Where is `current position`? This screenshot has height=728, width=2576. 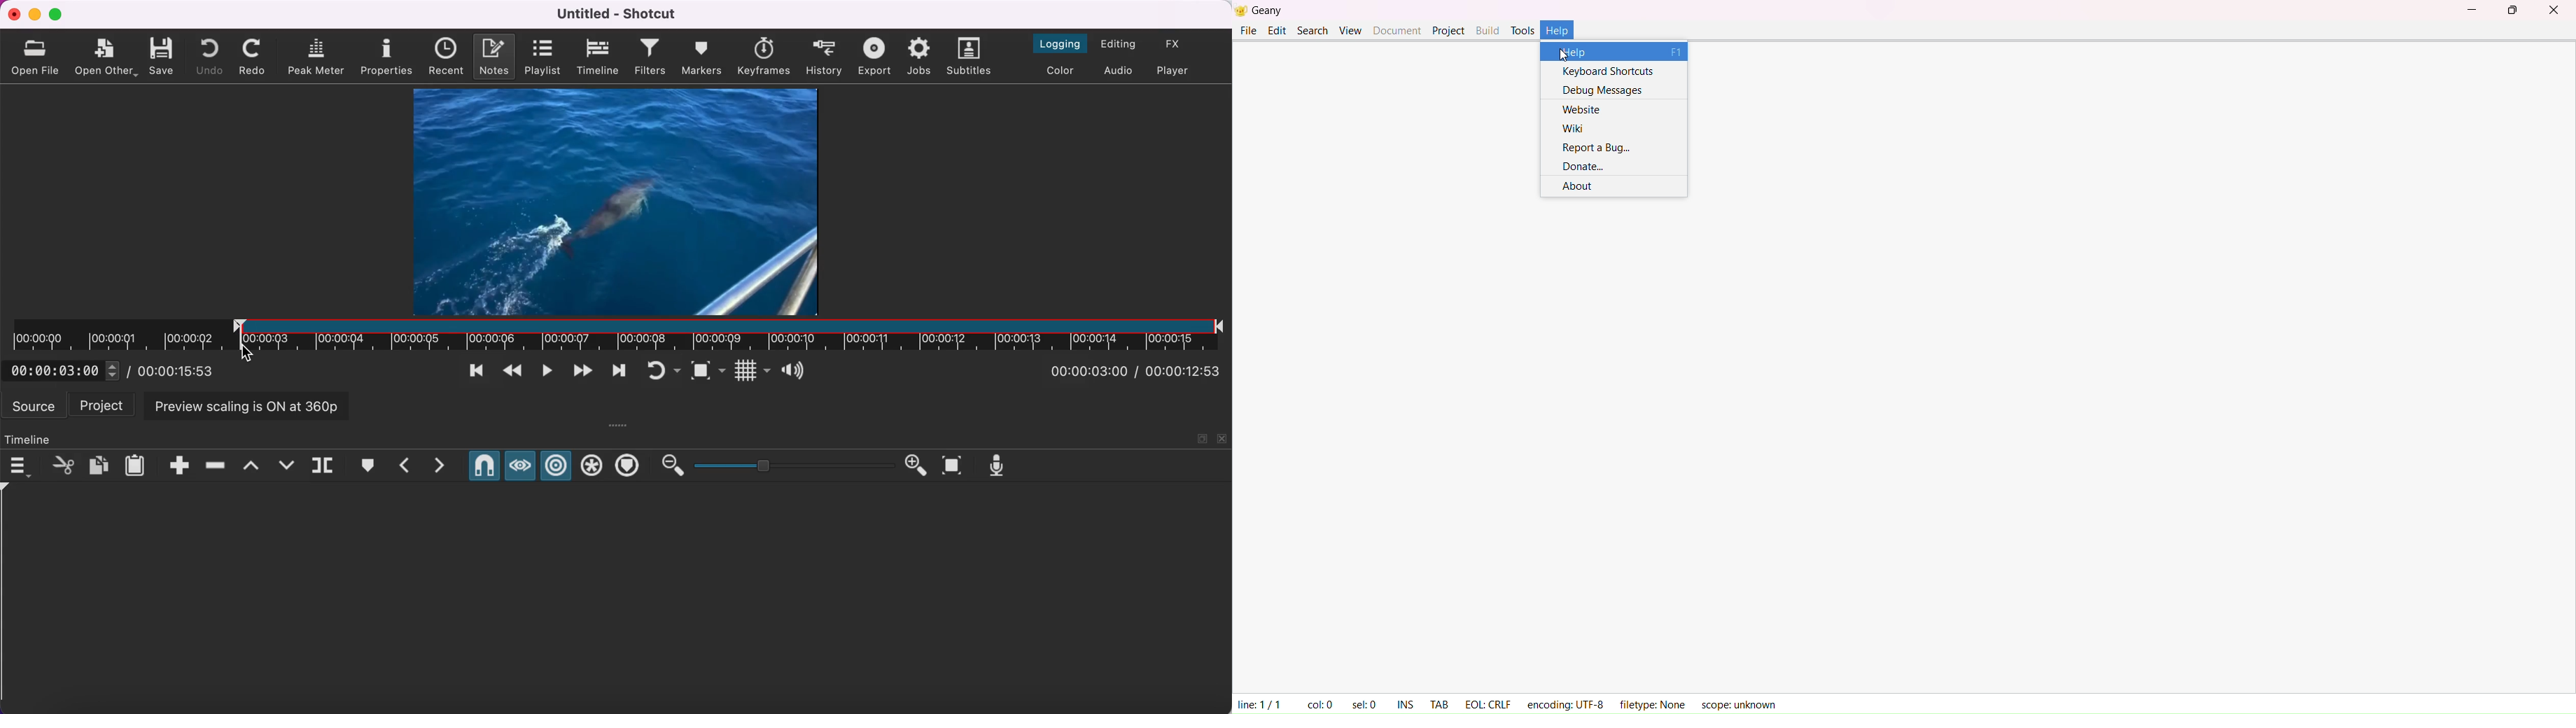 current position is located at coordinates (1093, 371).